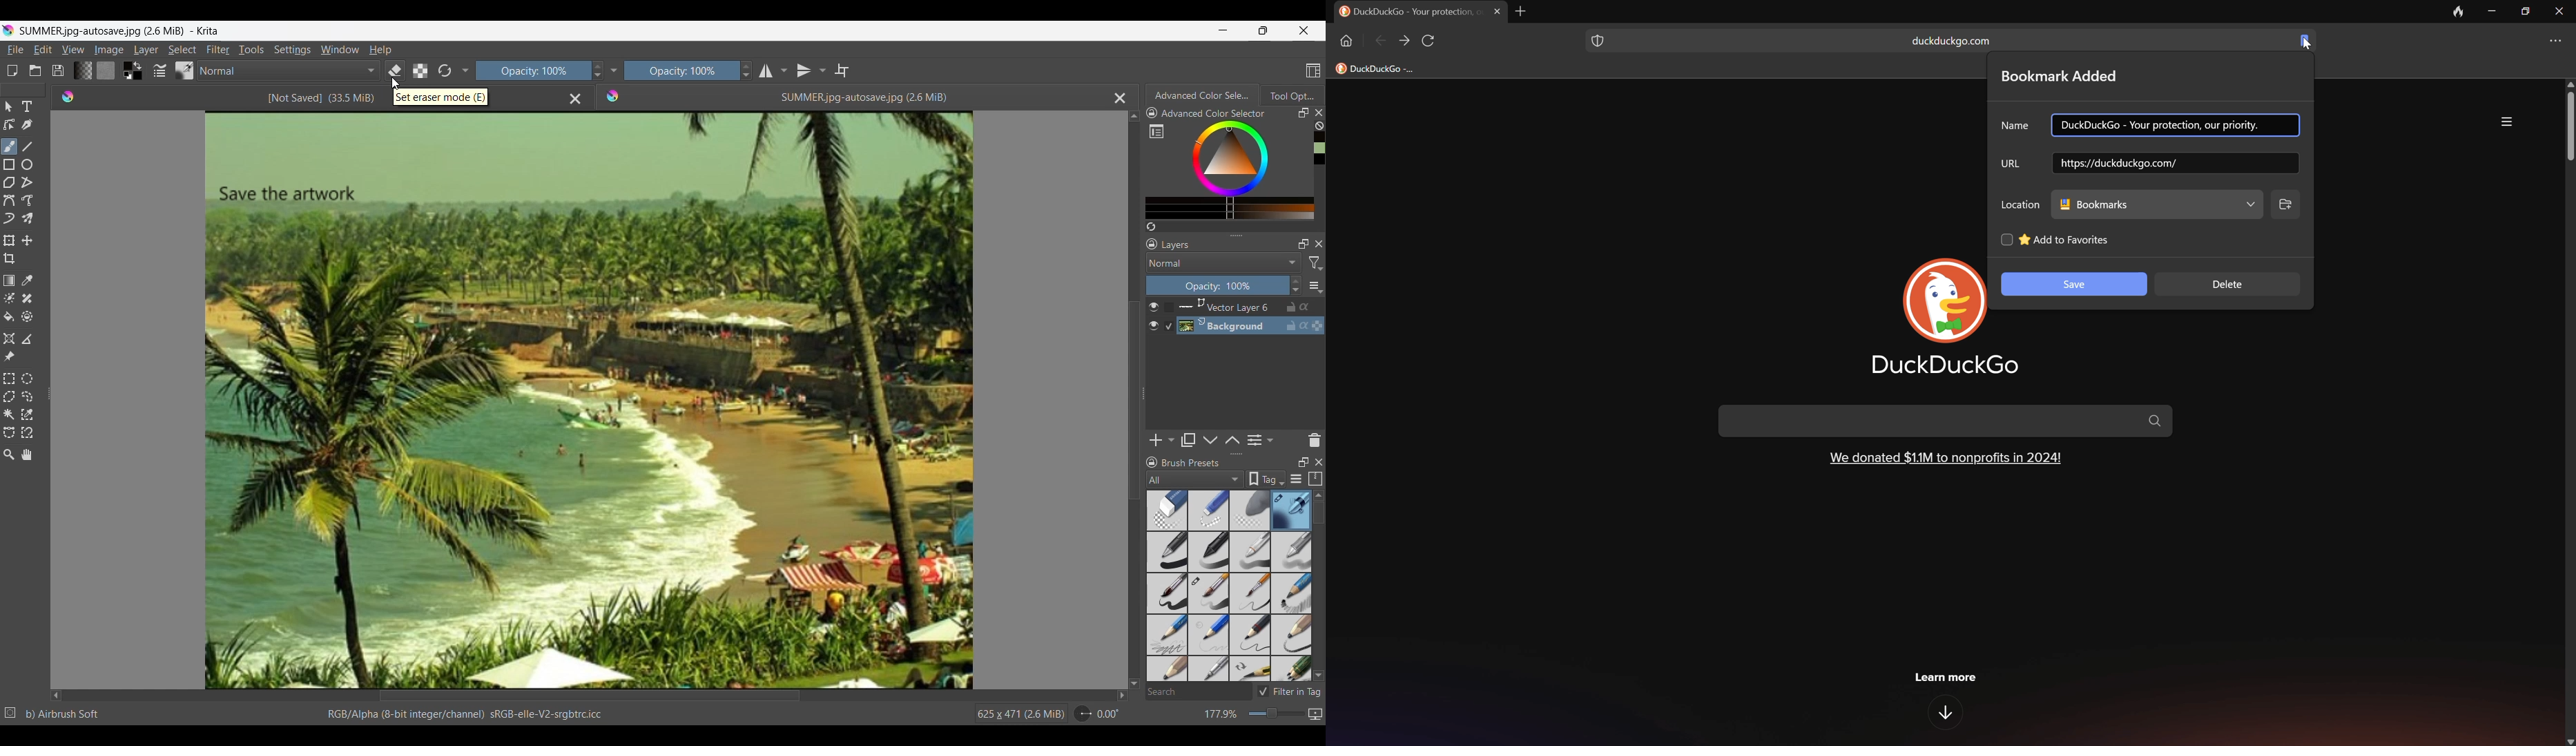 Image resolution: width=2576 pixels, height=756 pixels. Describe the element at coordinates (1121, 98) in the screenshot. I see `Close current file` at that location.